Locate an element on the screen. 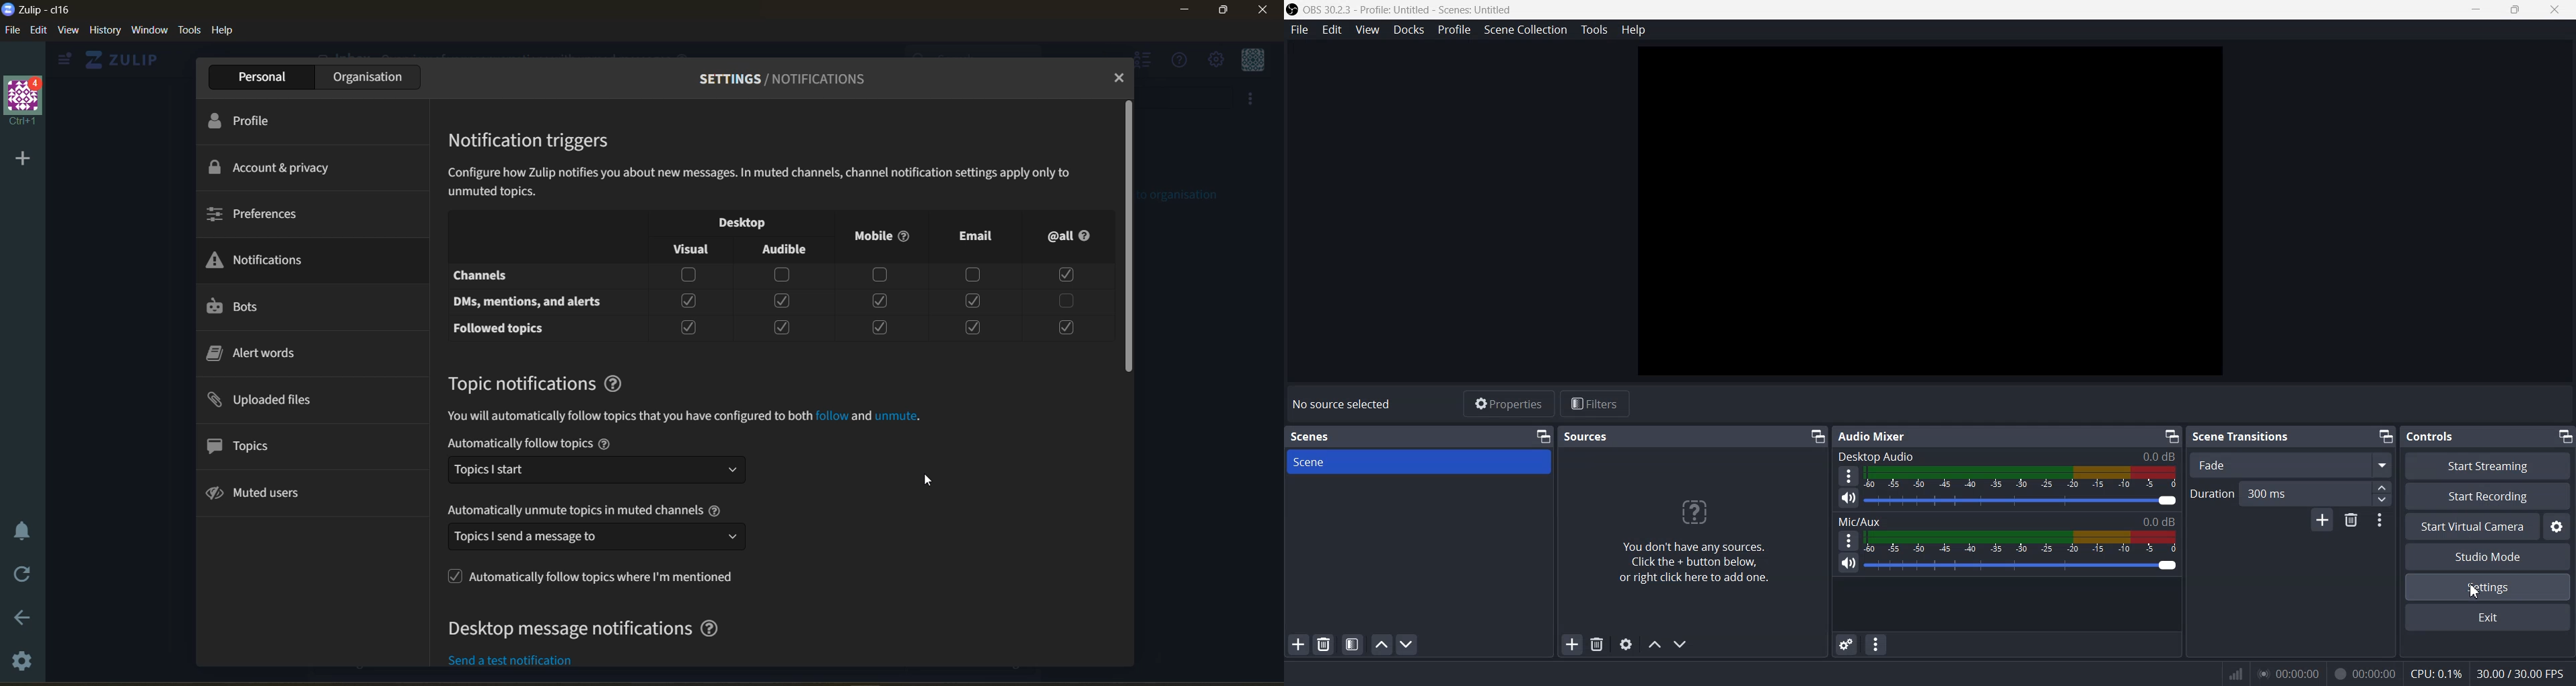  go back is located at coordinates (23, 616).